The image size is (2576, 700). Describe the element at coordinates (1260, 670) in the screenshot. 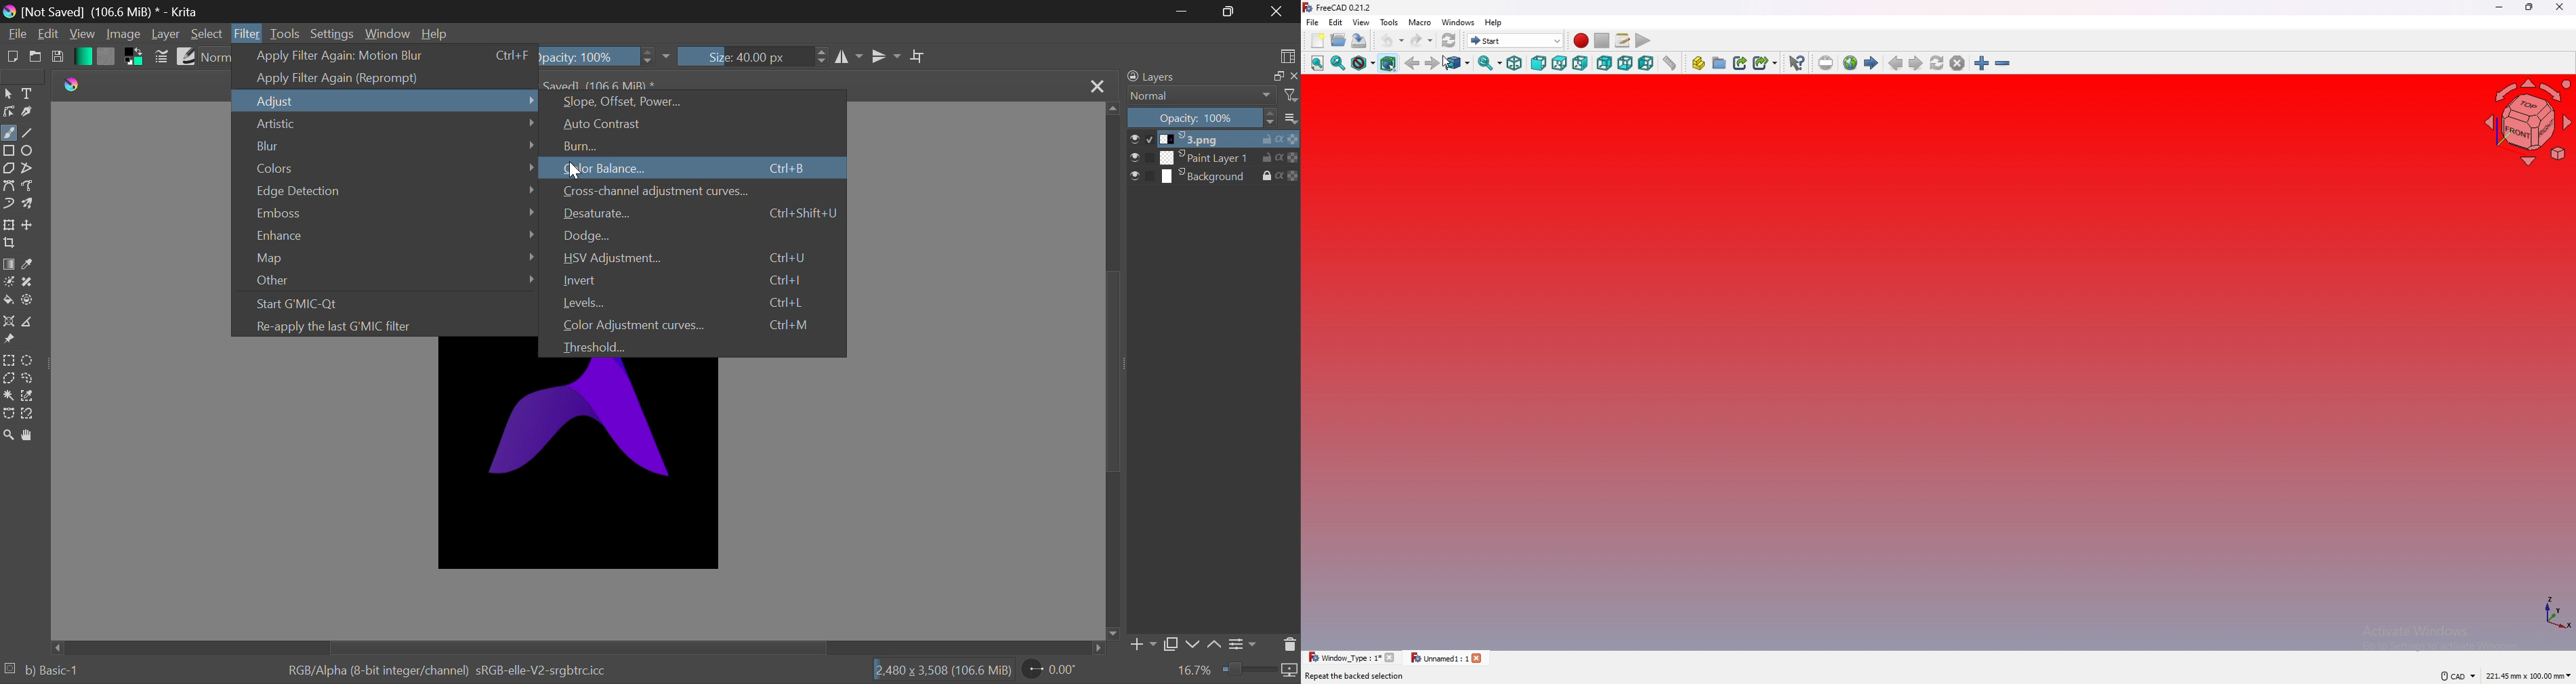

I see `duration` at that location.